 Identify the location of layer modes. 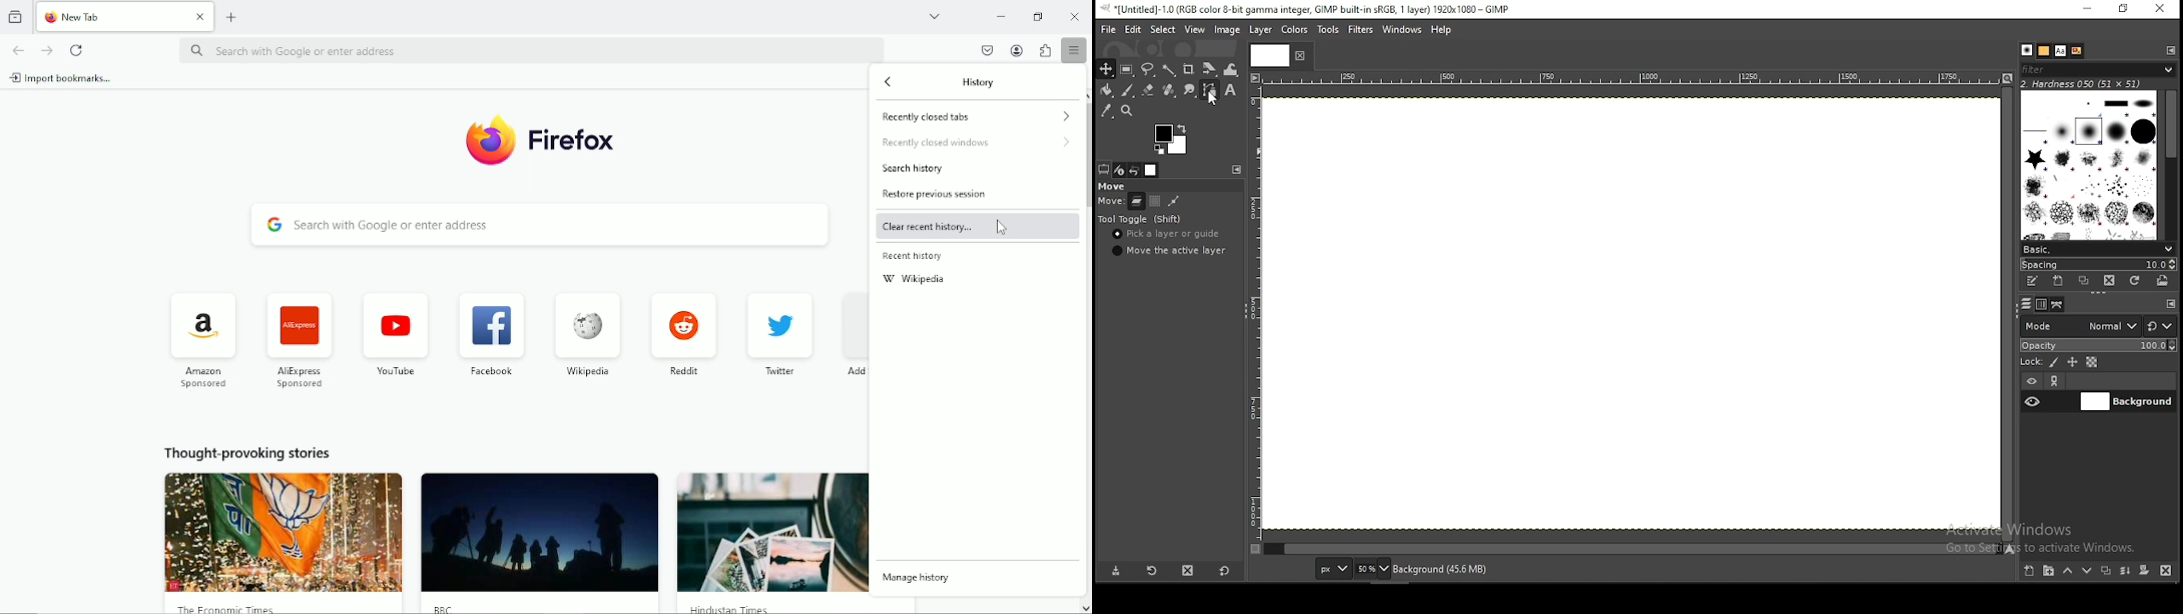
(2080, 326).